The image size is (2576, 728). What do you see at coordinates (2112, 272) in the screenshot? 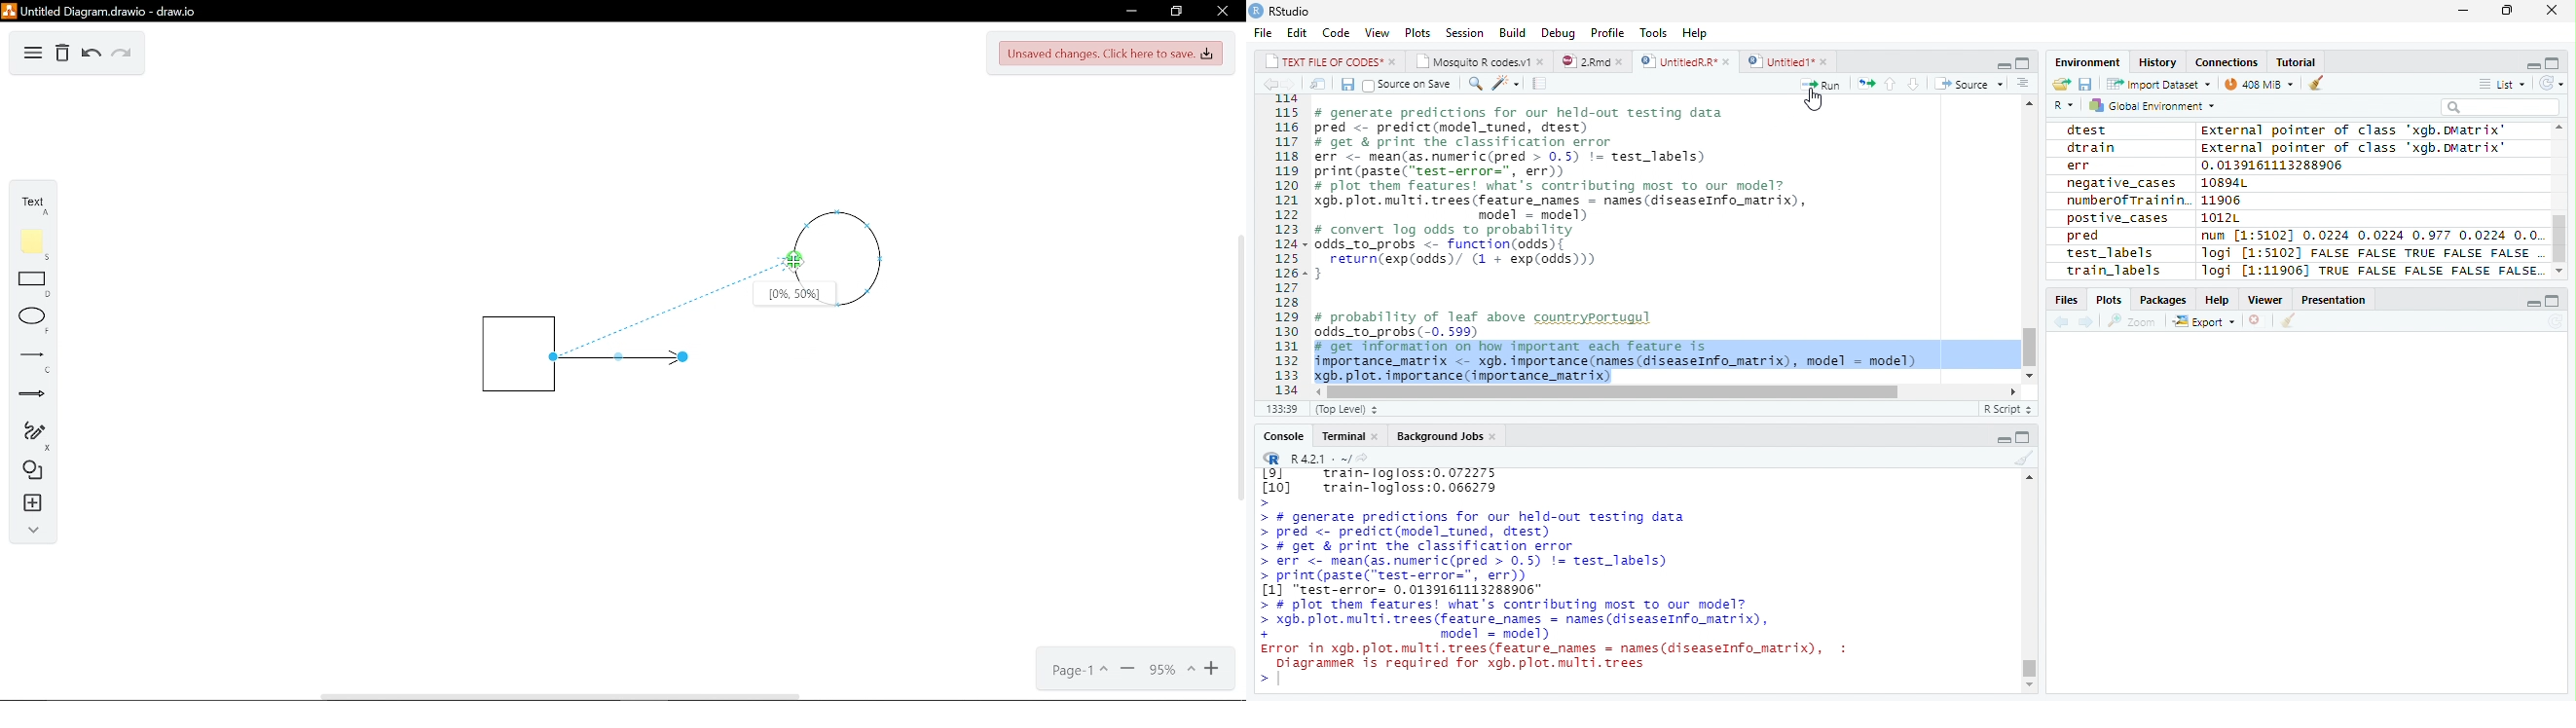
I see `train_labels` at bounding box center [2112, 272].